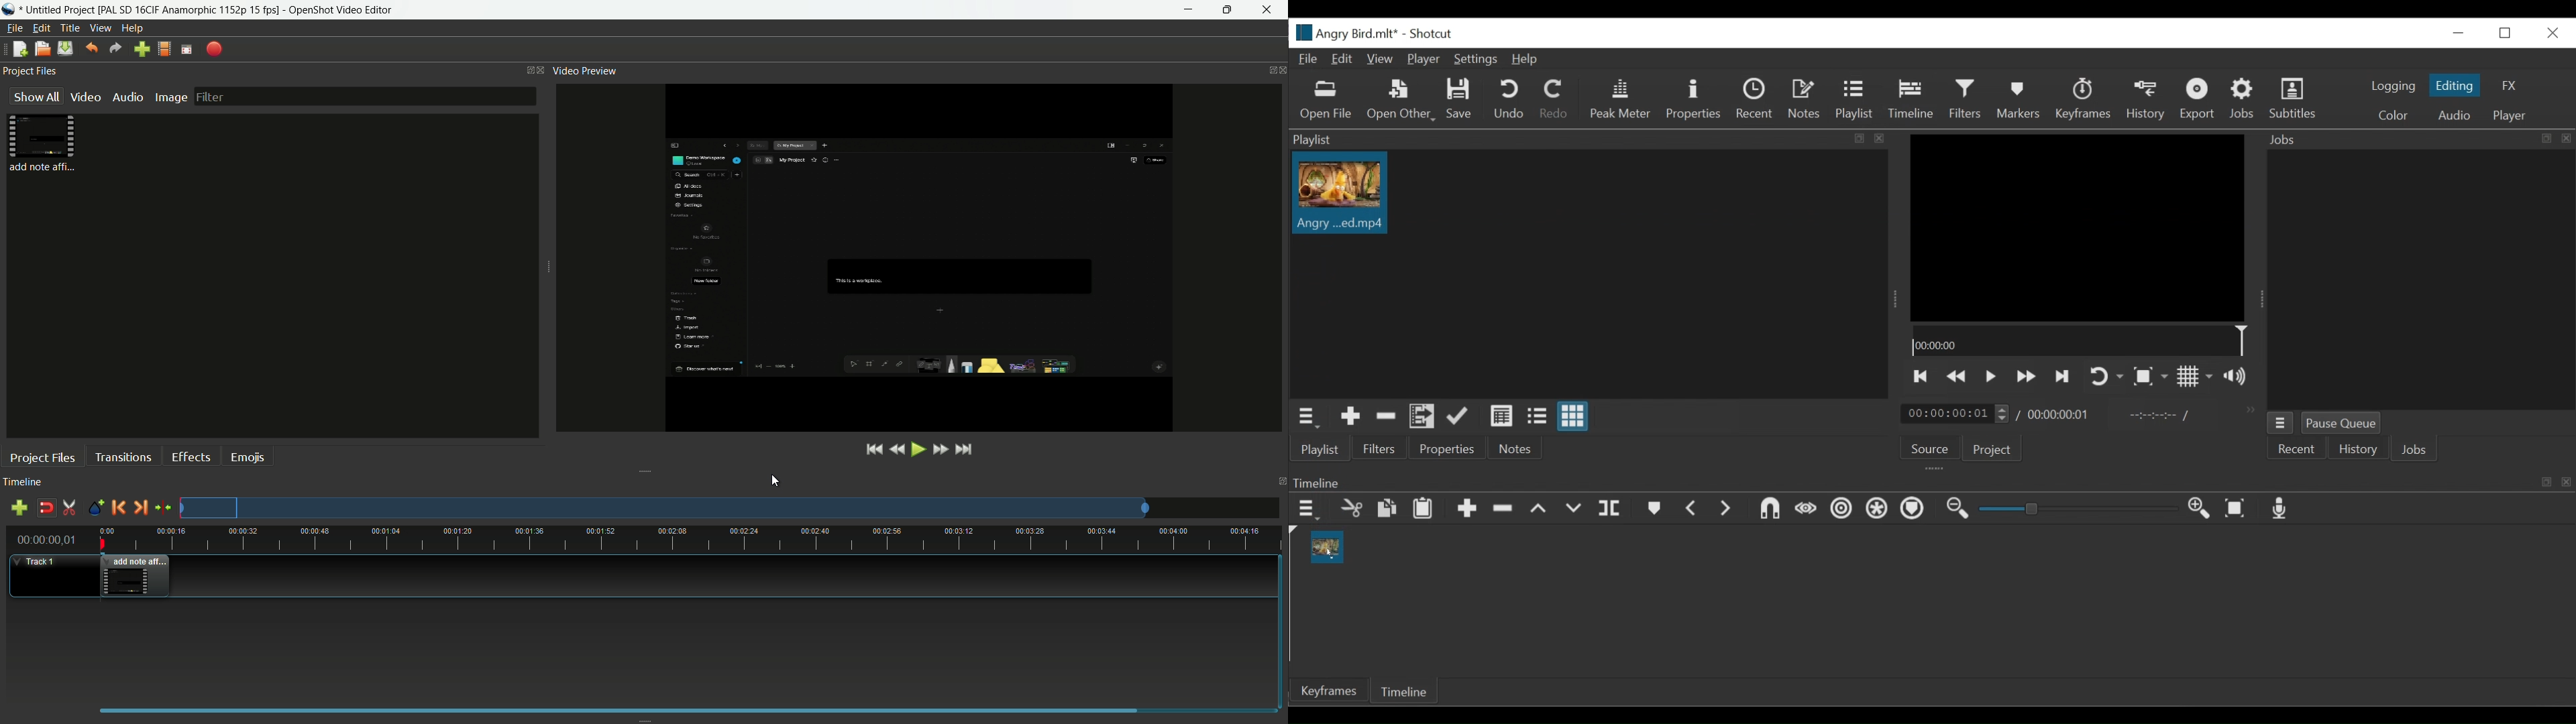 The width and height of the screenshot is (2576, 728). I want to click on History, so click(2357, 448).